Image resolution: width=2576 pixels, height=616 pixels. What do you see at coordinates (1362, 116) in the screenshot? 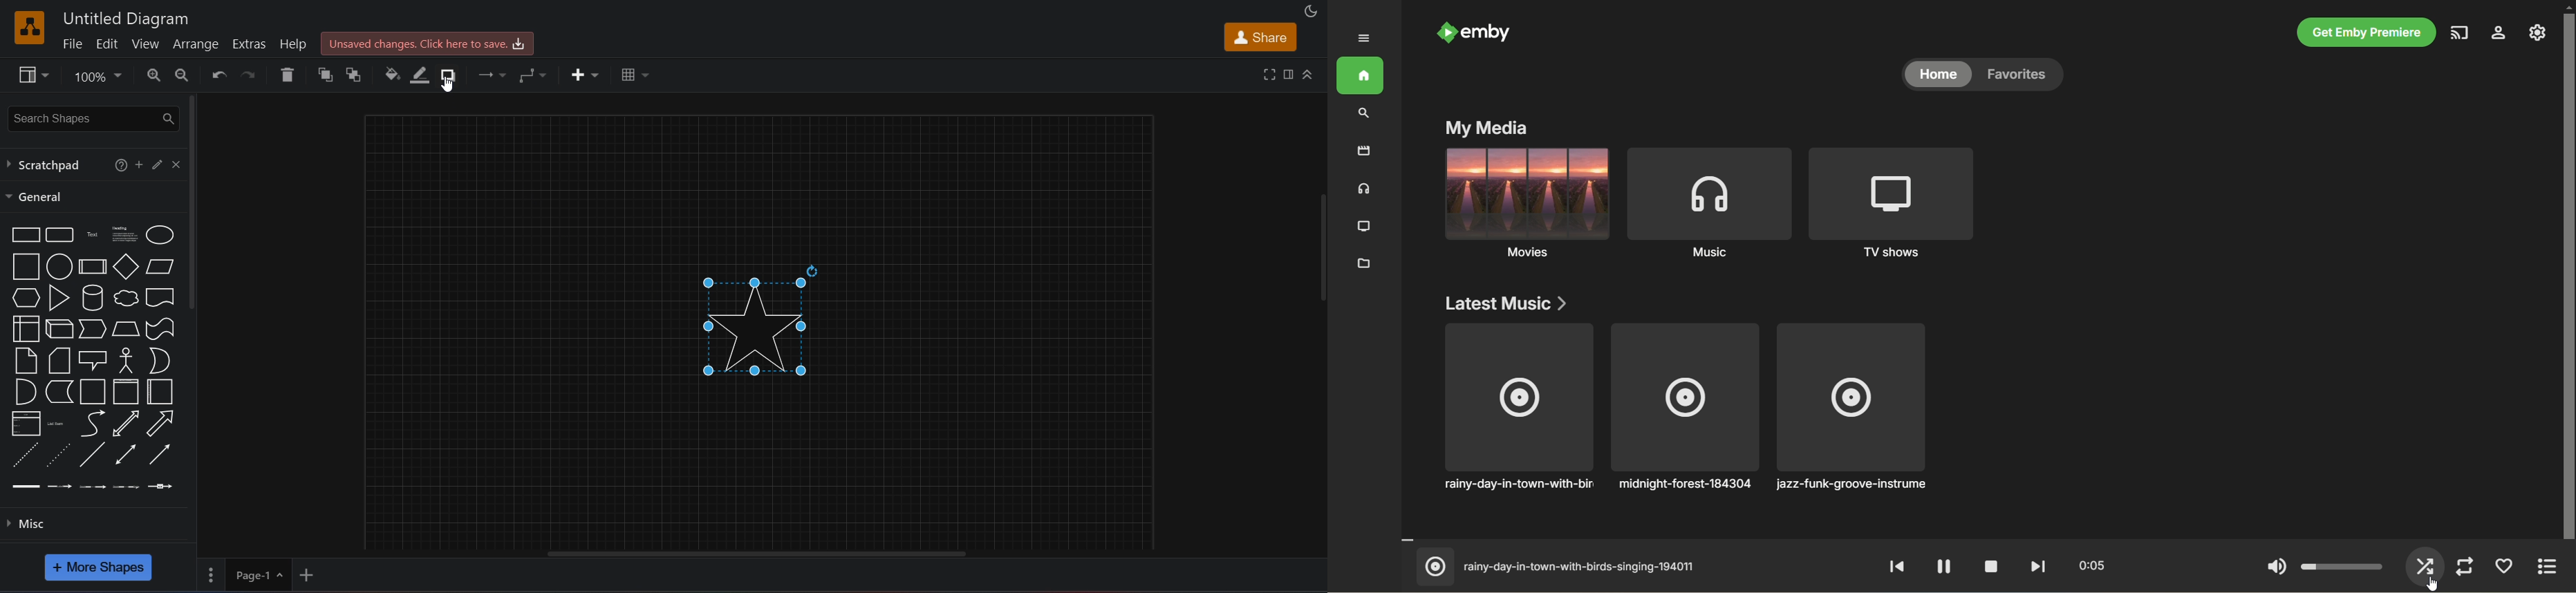
I see `search` at bounding box center [1362, 116].